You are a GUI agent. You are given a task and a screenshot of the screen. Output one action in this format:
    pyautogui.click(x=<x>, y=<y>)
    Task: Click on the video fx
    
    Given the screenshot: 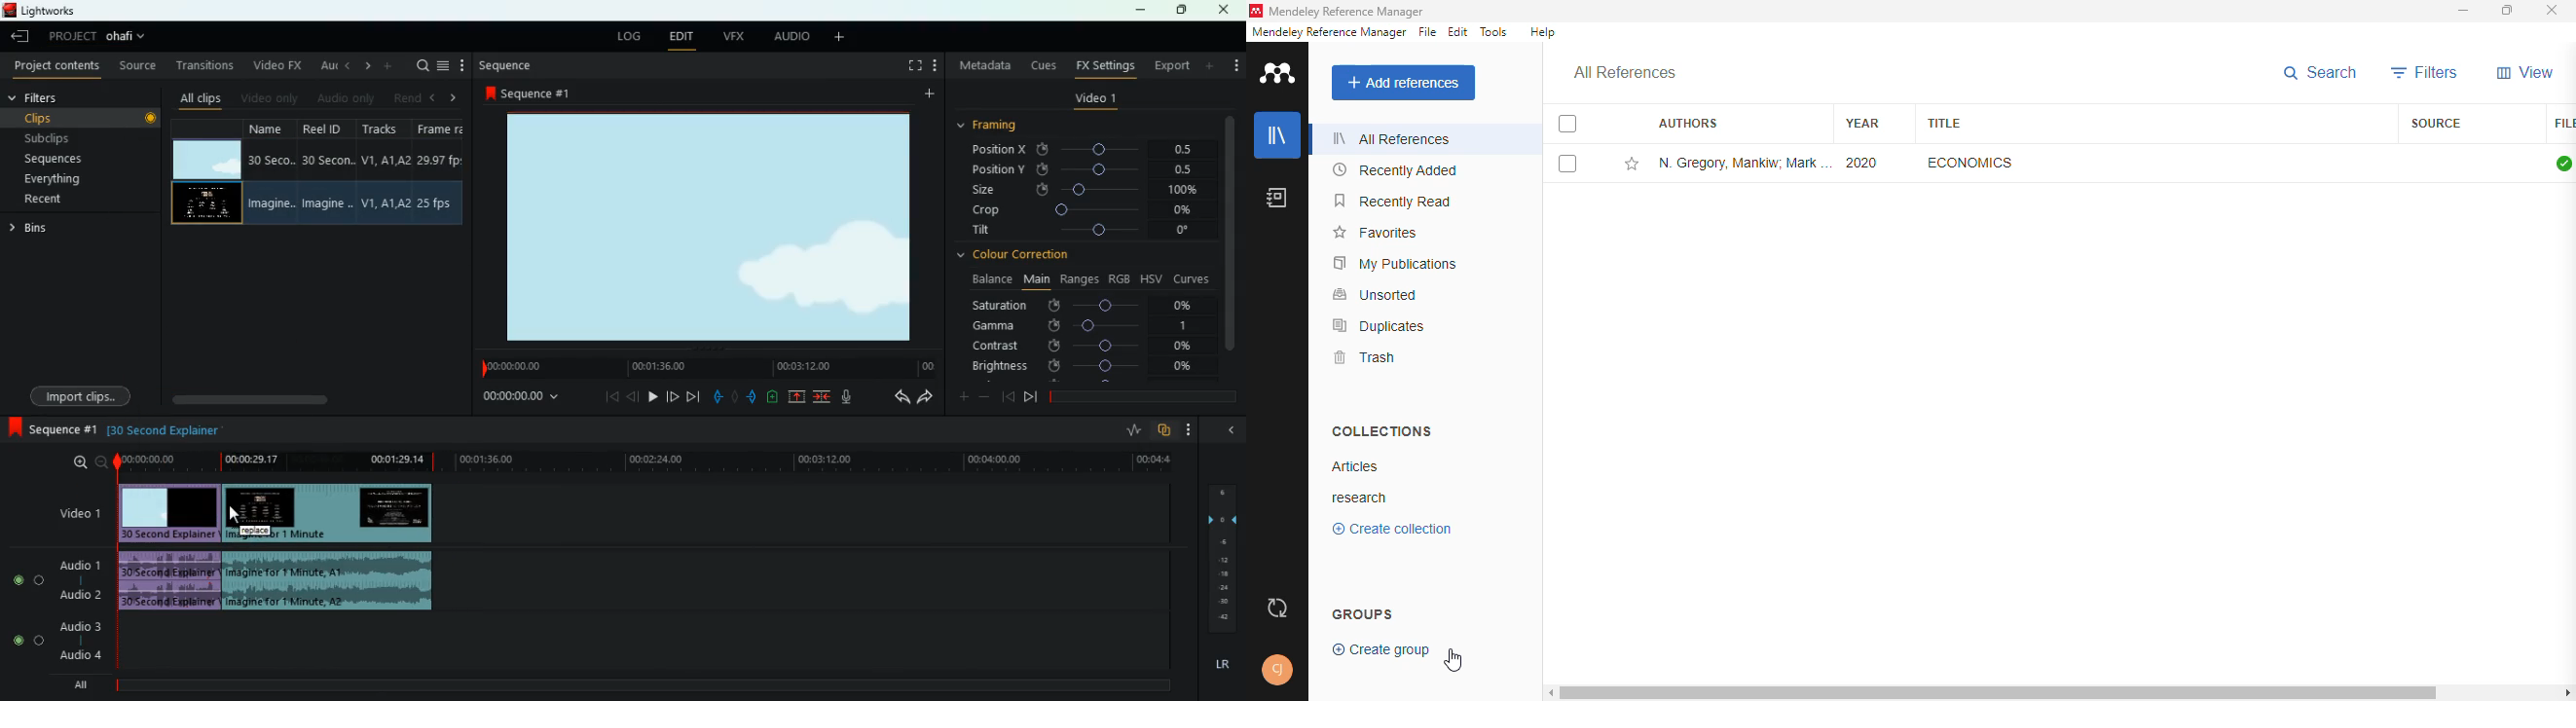 What is the action you would take?
    pyautogui.click(x=275, y=66)
    